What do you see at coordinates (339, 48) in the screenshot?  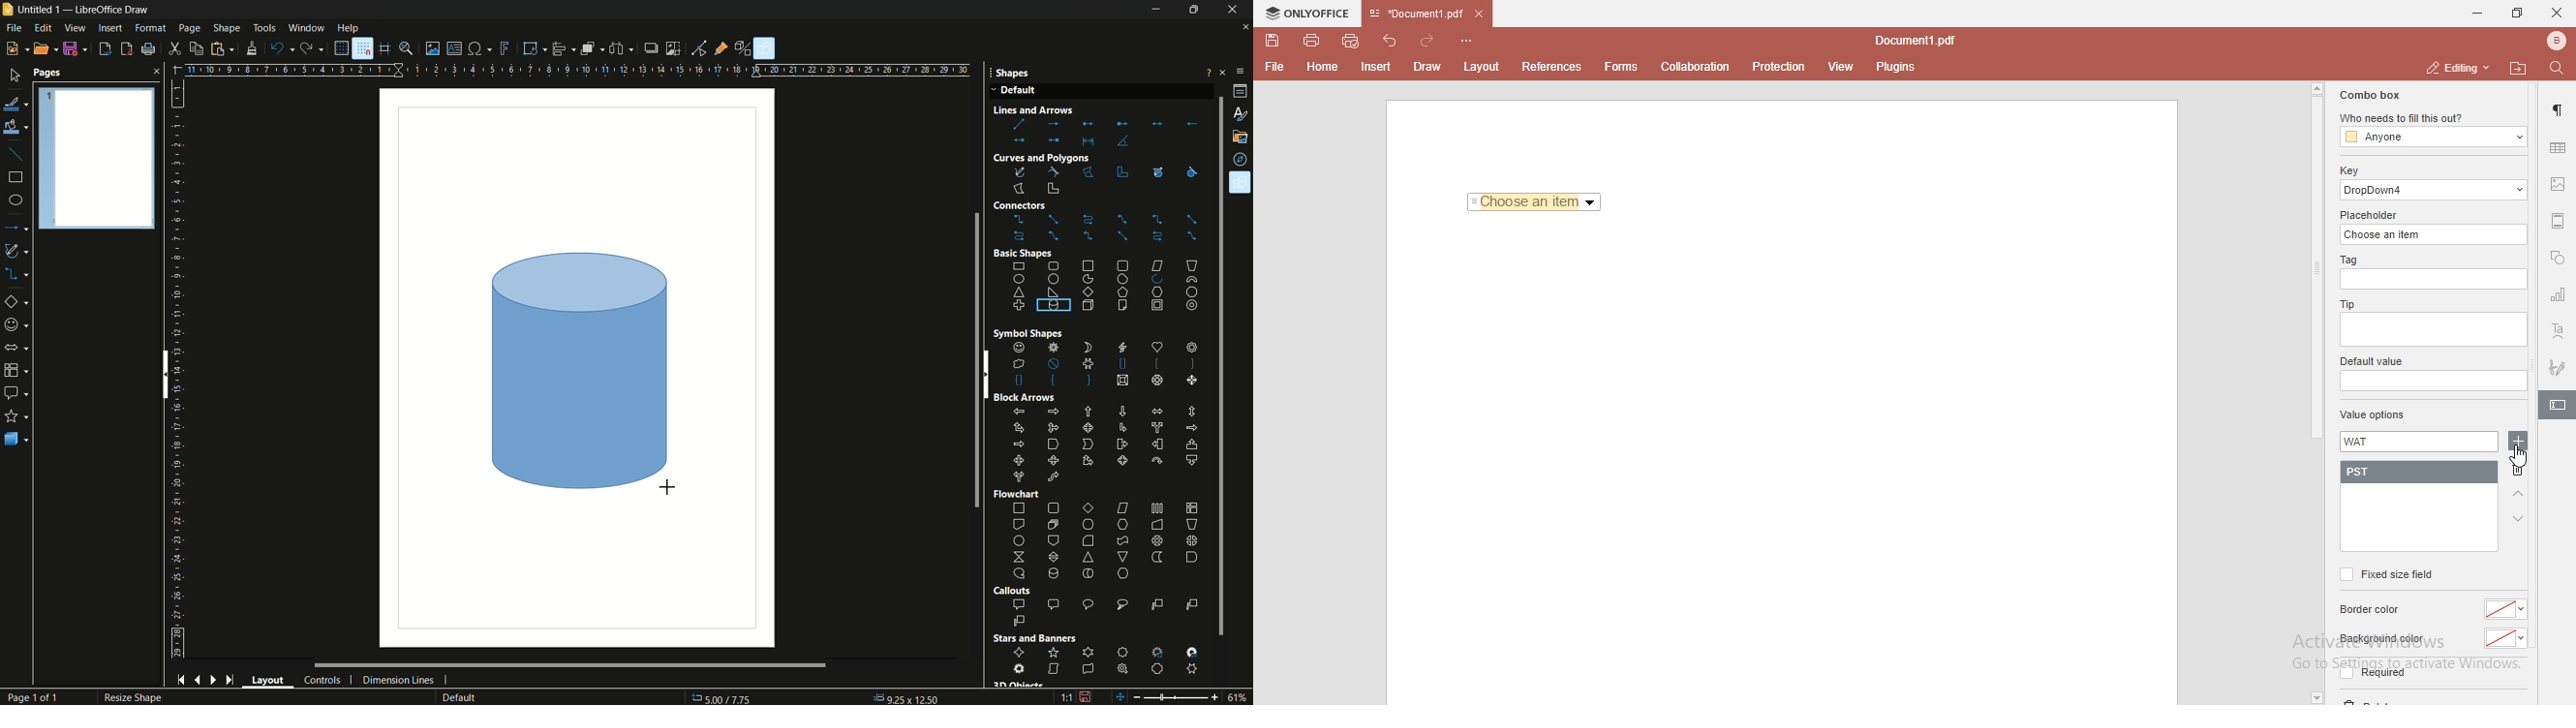 I see `display grid` at bounding box center [339, 48].